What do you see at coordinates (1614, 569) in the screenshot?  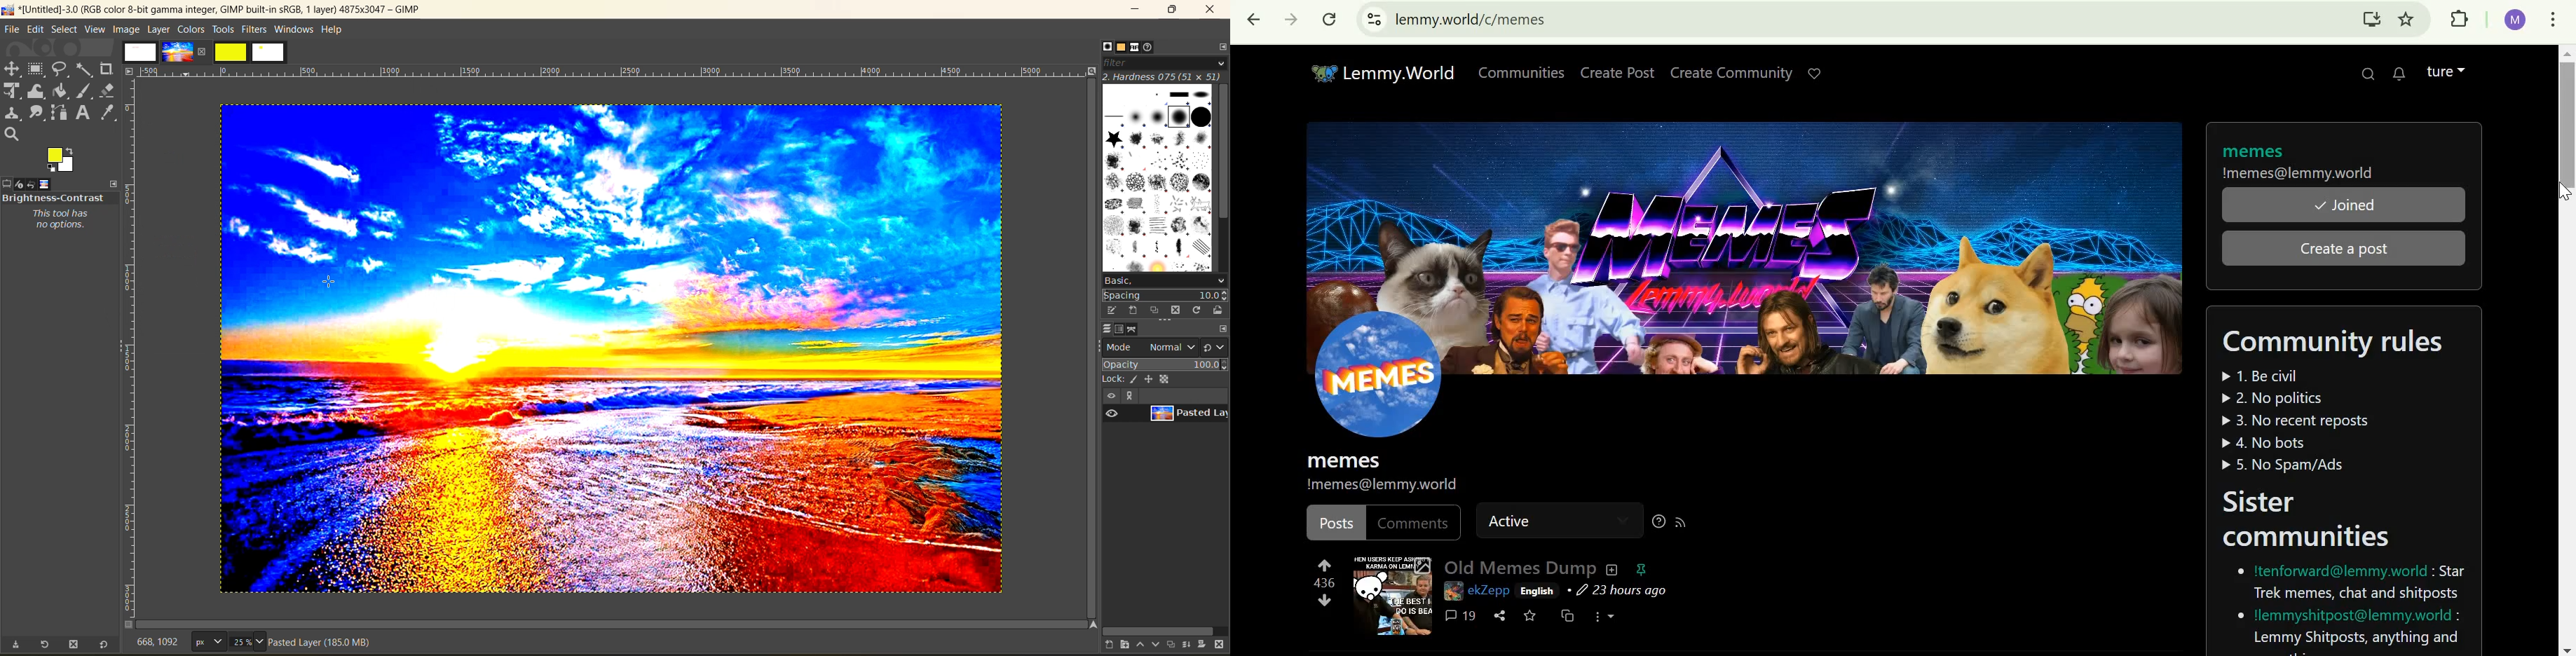 I see `collapse` at bounding box center [1614, 569].